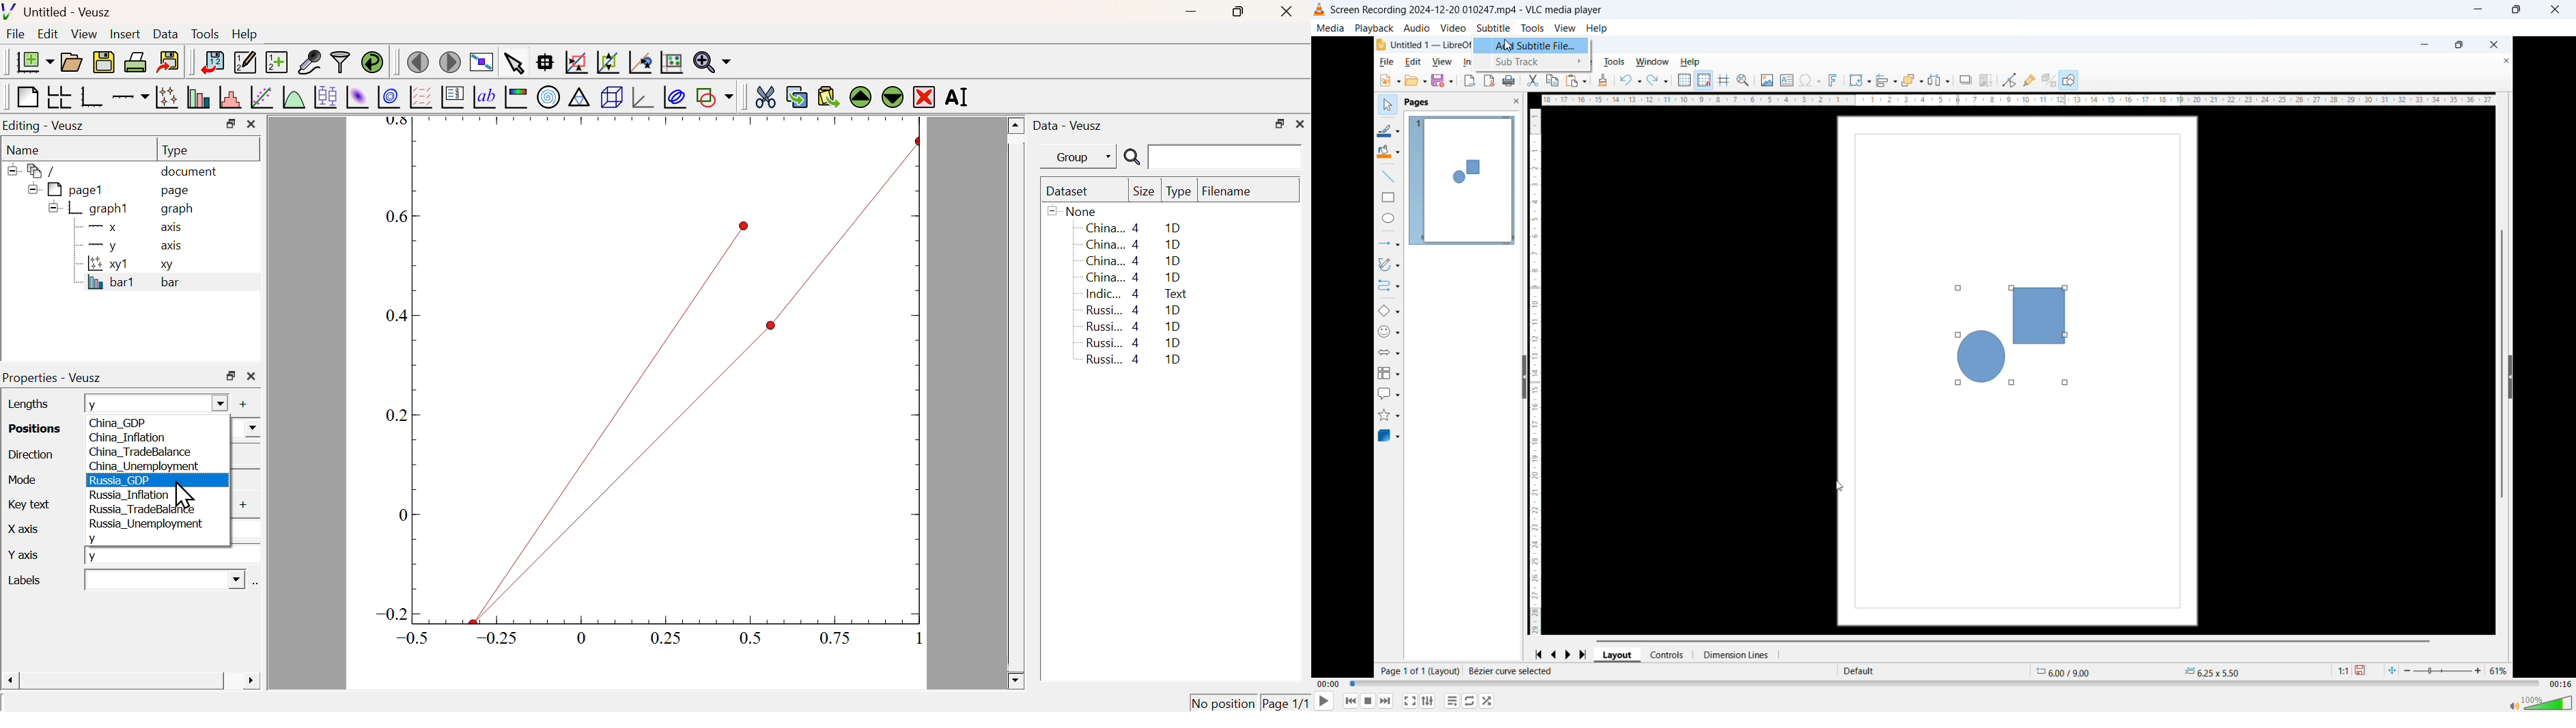 Image resolution: width=2576 pixels, height=728 pixels. I want to click on Plot points with lines and errorbars, so click(168, 97).